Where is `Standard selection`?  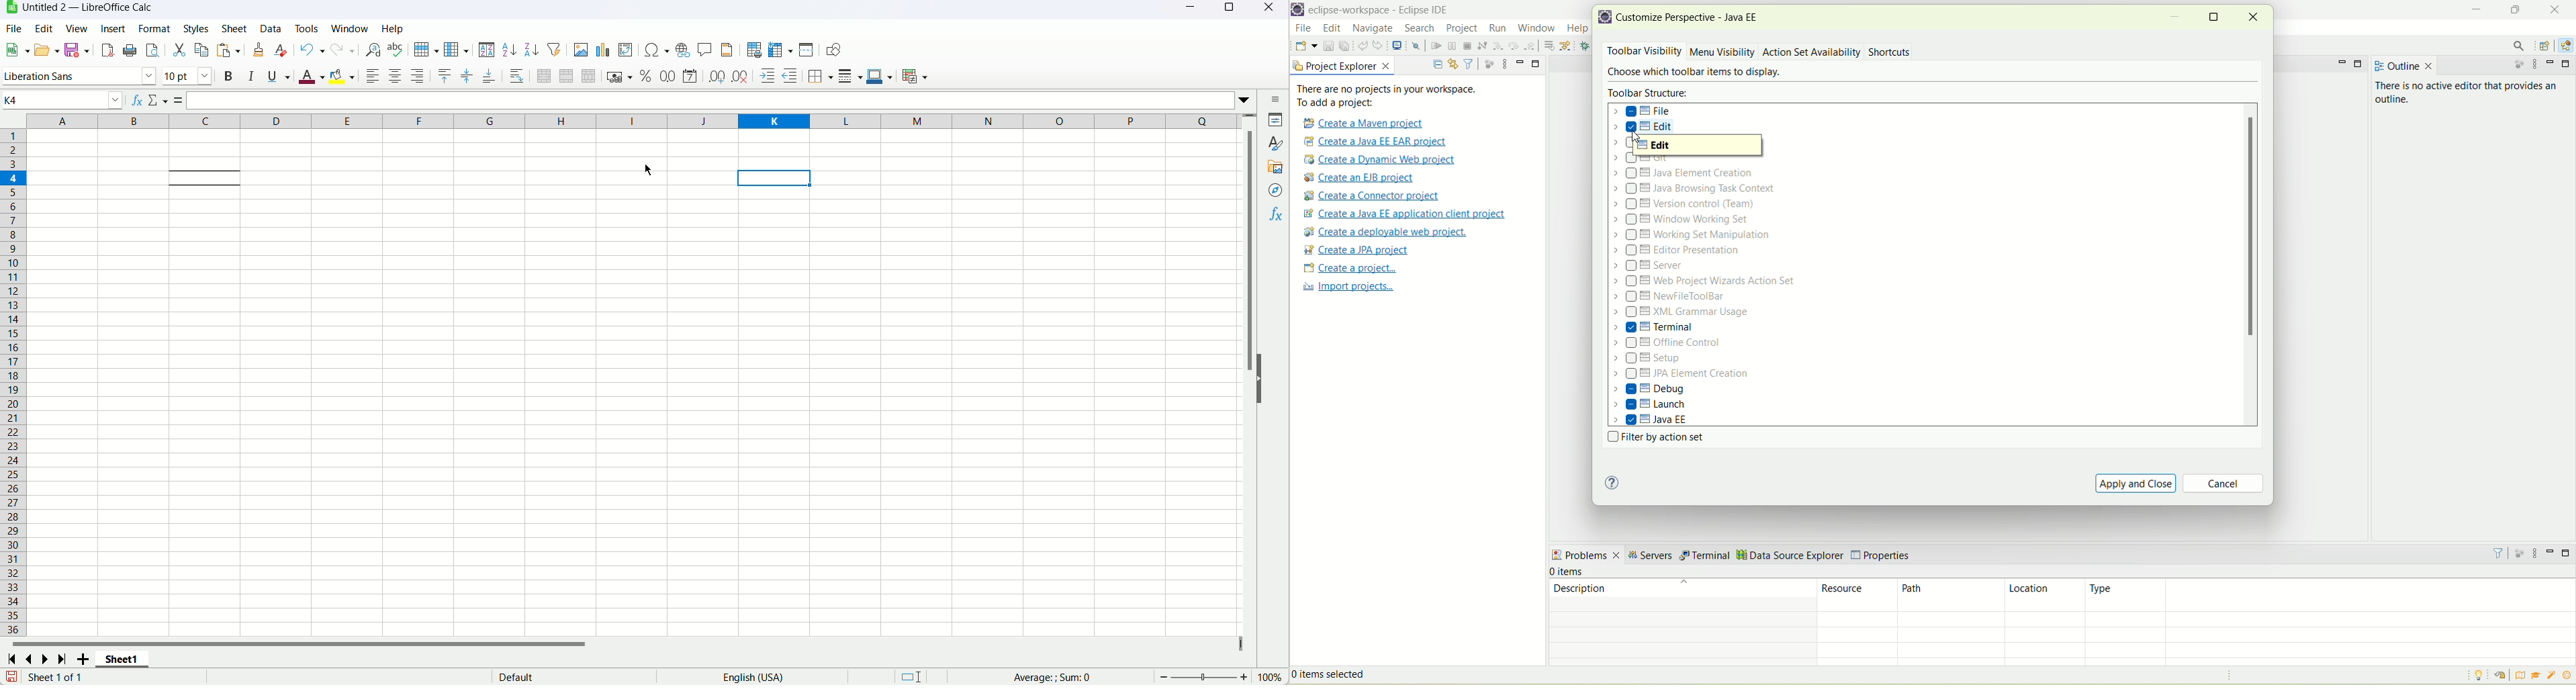
Standard selection is located at coordinates (910, 676).